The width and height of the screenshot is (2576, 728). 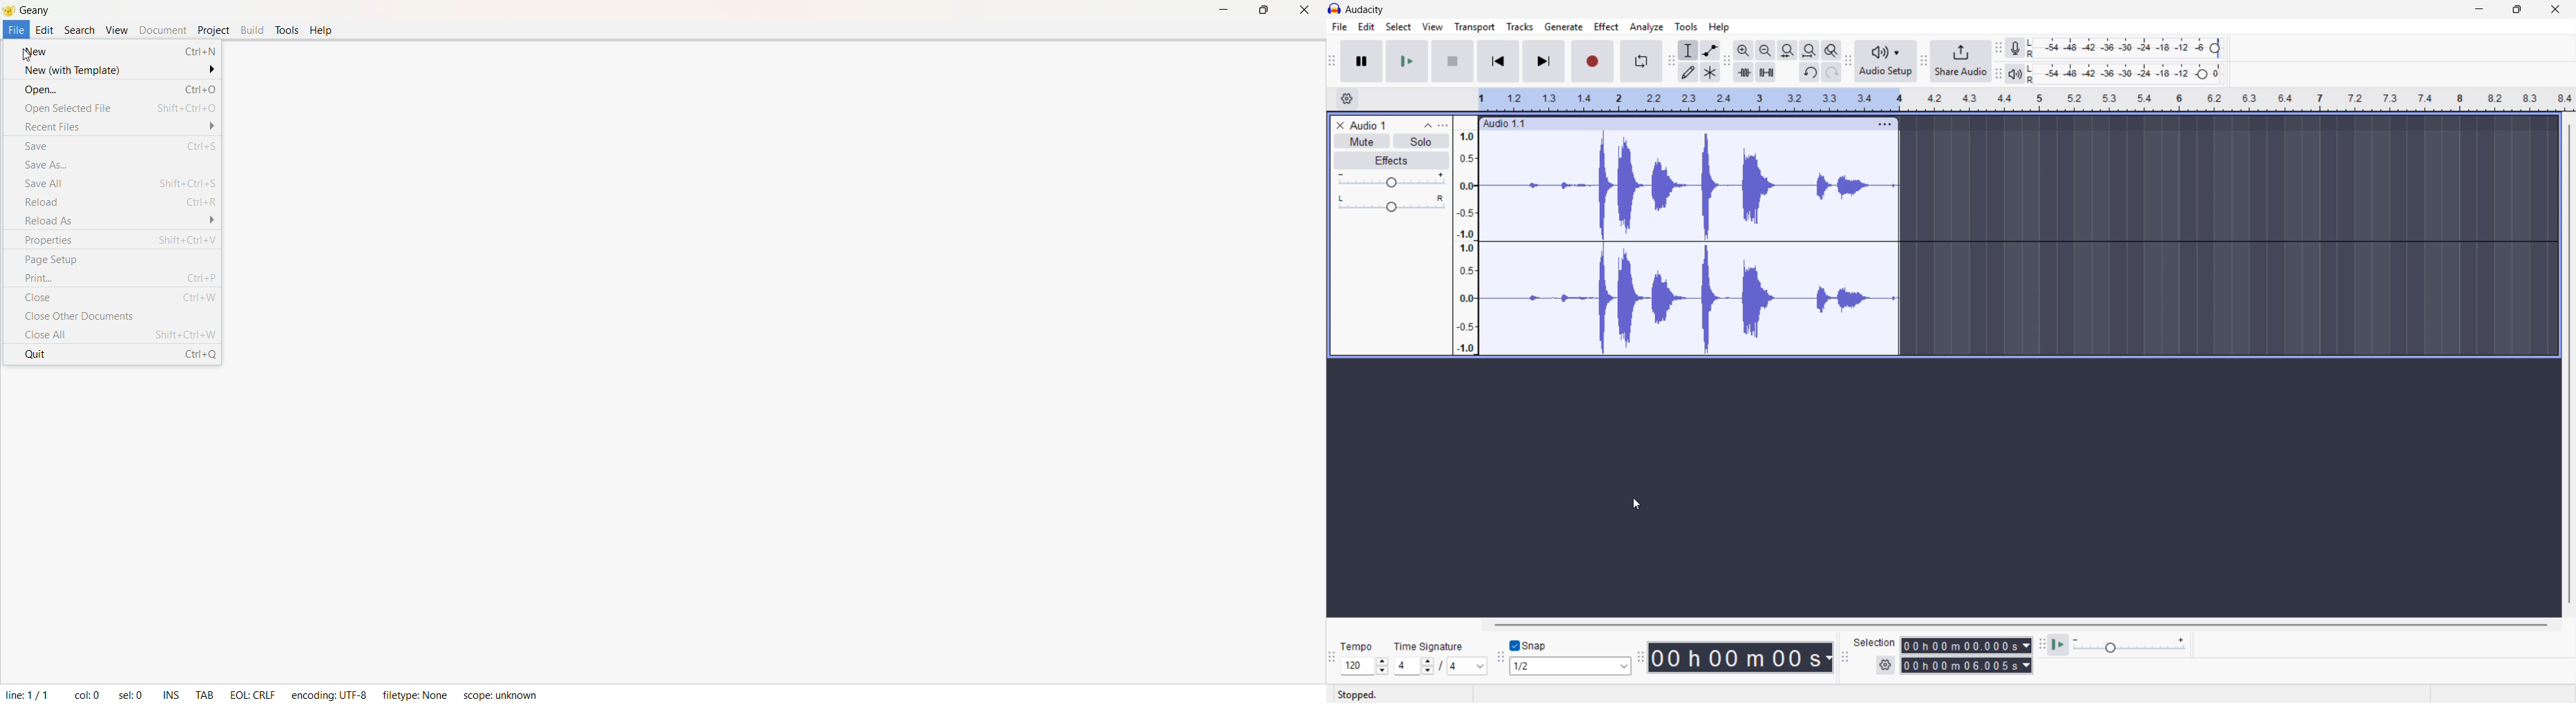 I want to click on Timeline, so click(x=2027, y=100).